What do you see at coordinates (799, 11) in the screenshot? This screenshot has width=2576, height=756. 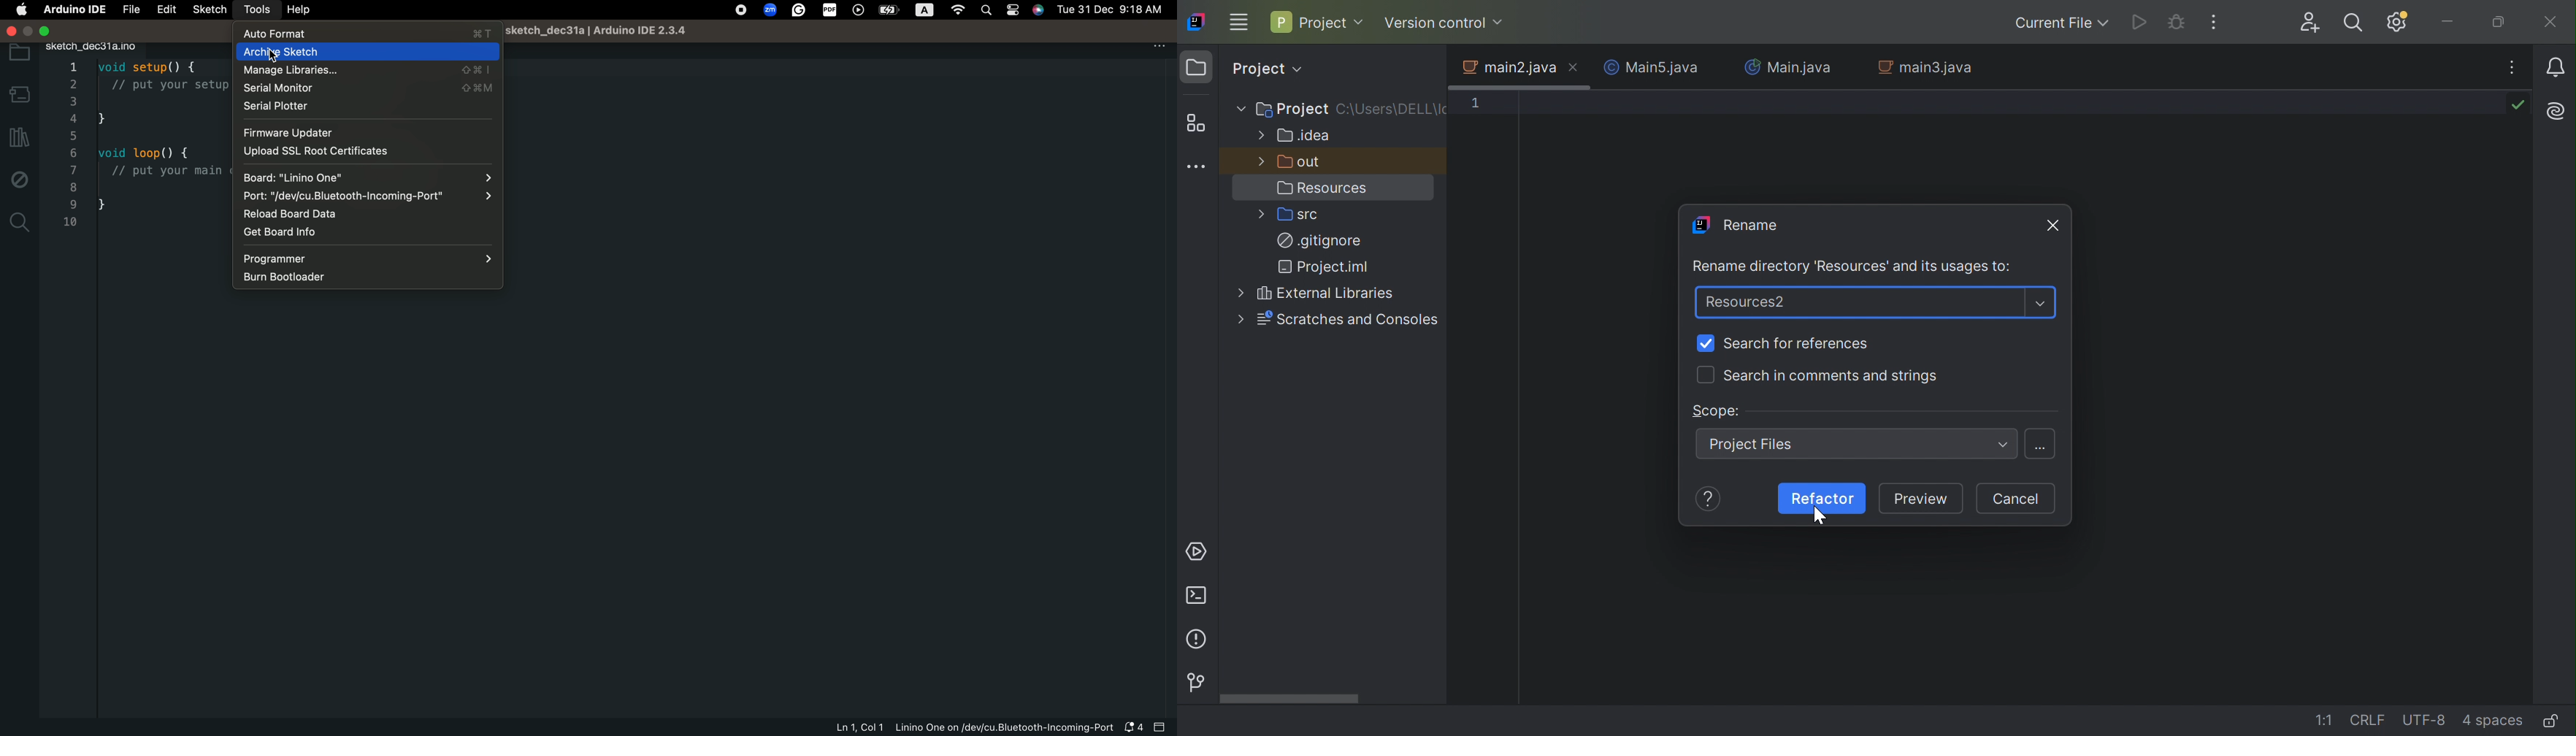 I see `google extension` at bounding box center [799, 11].